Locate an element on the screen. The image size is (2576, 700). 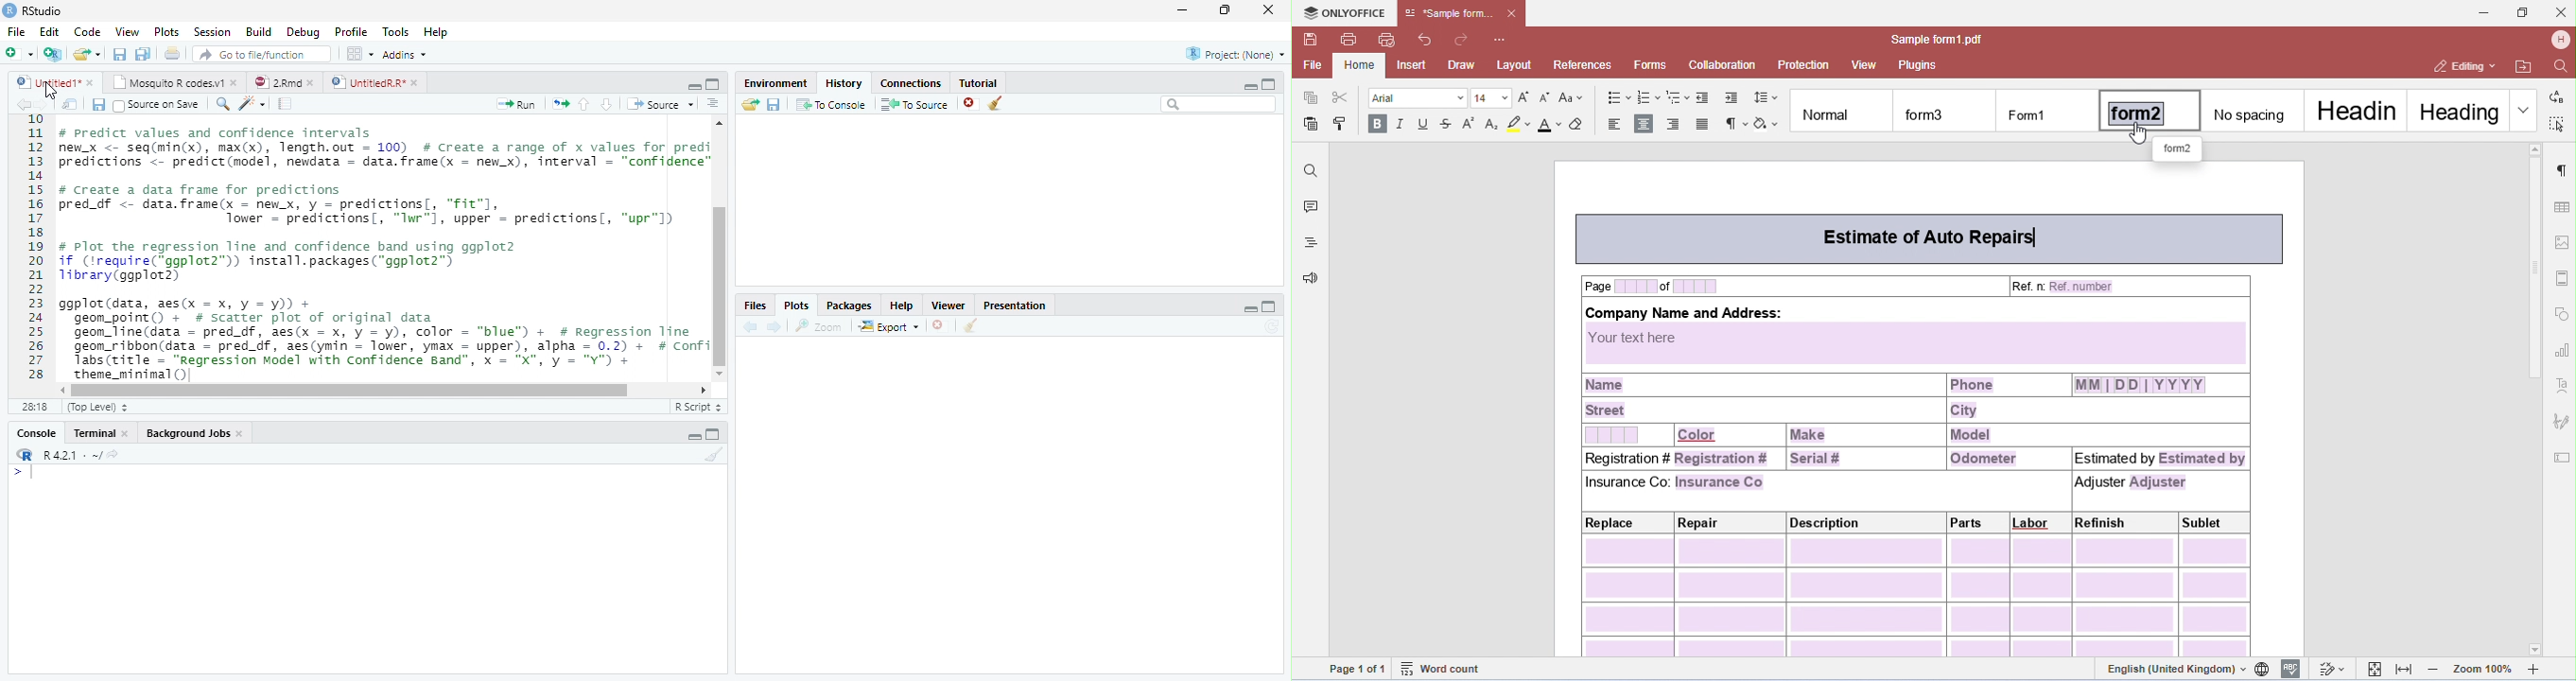
Source on save is located at coordinates (157, 104).